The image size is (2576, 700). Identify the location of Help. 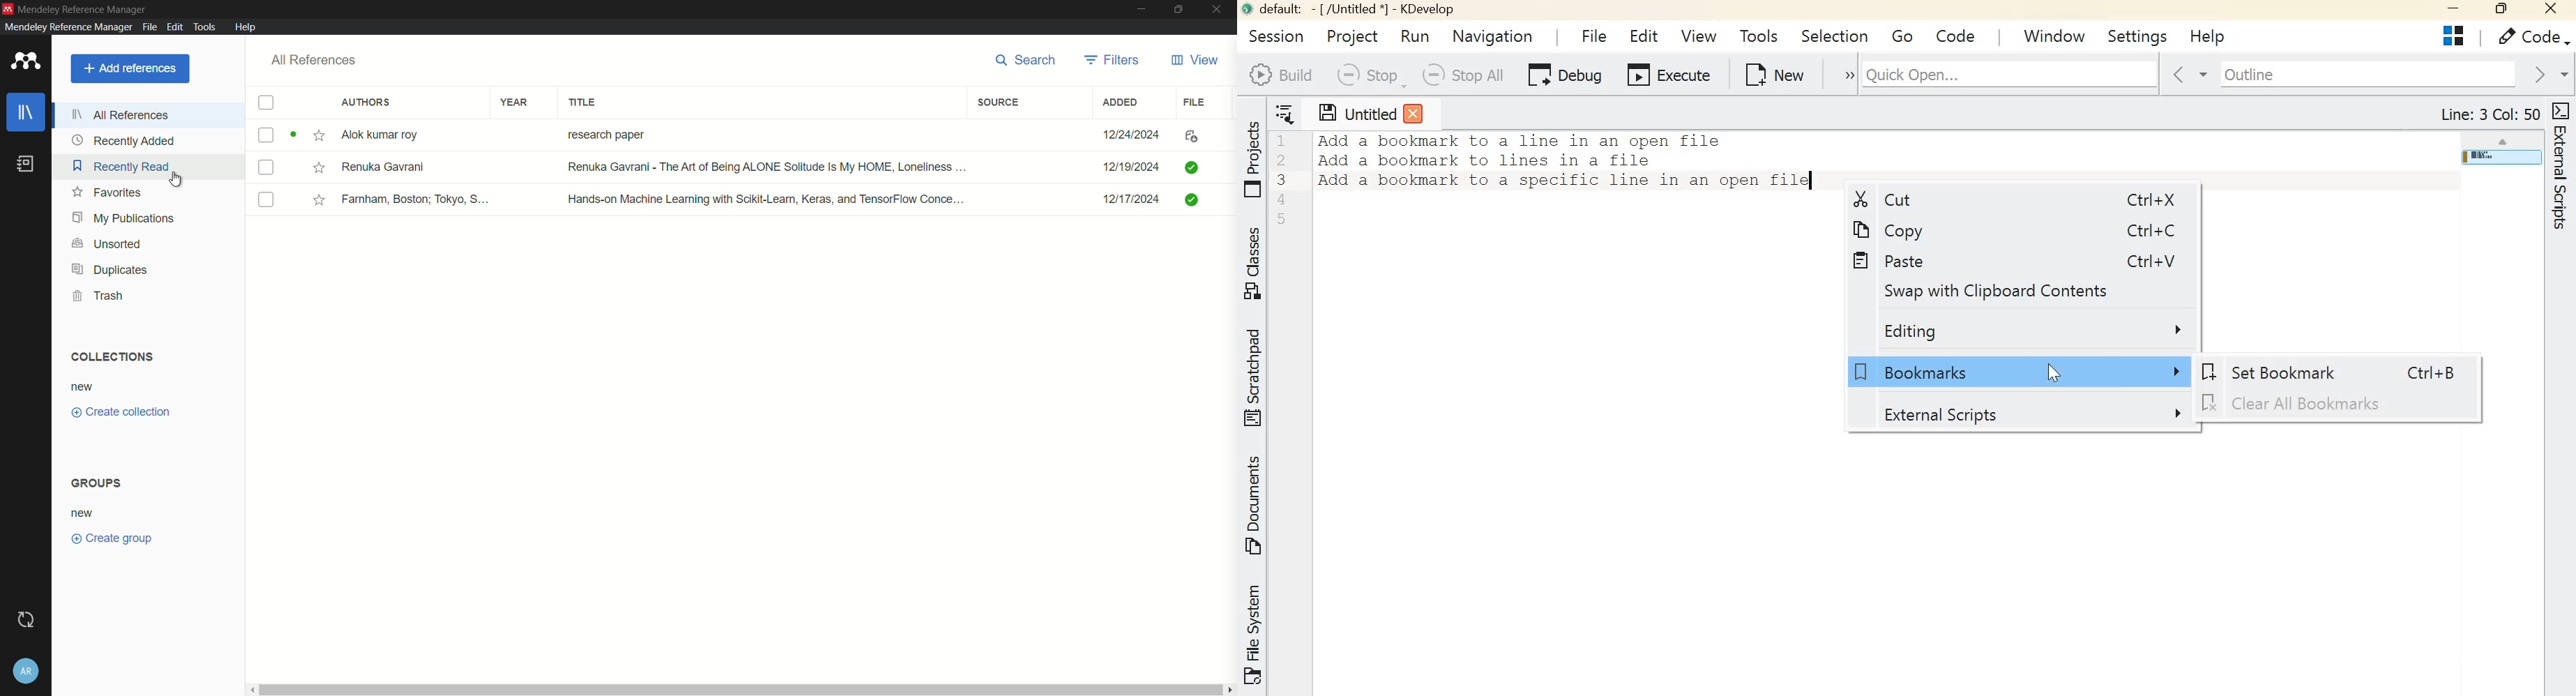
(2208, 36).